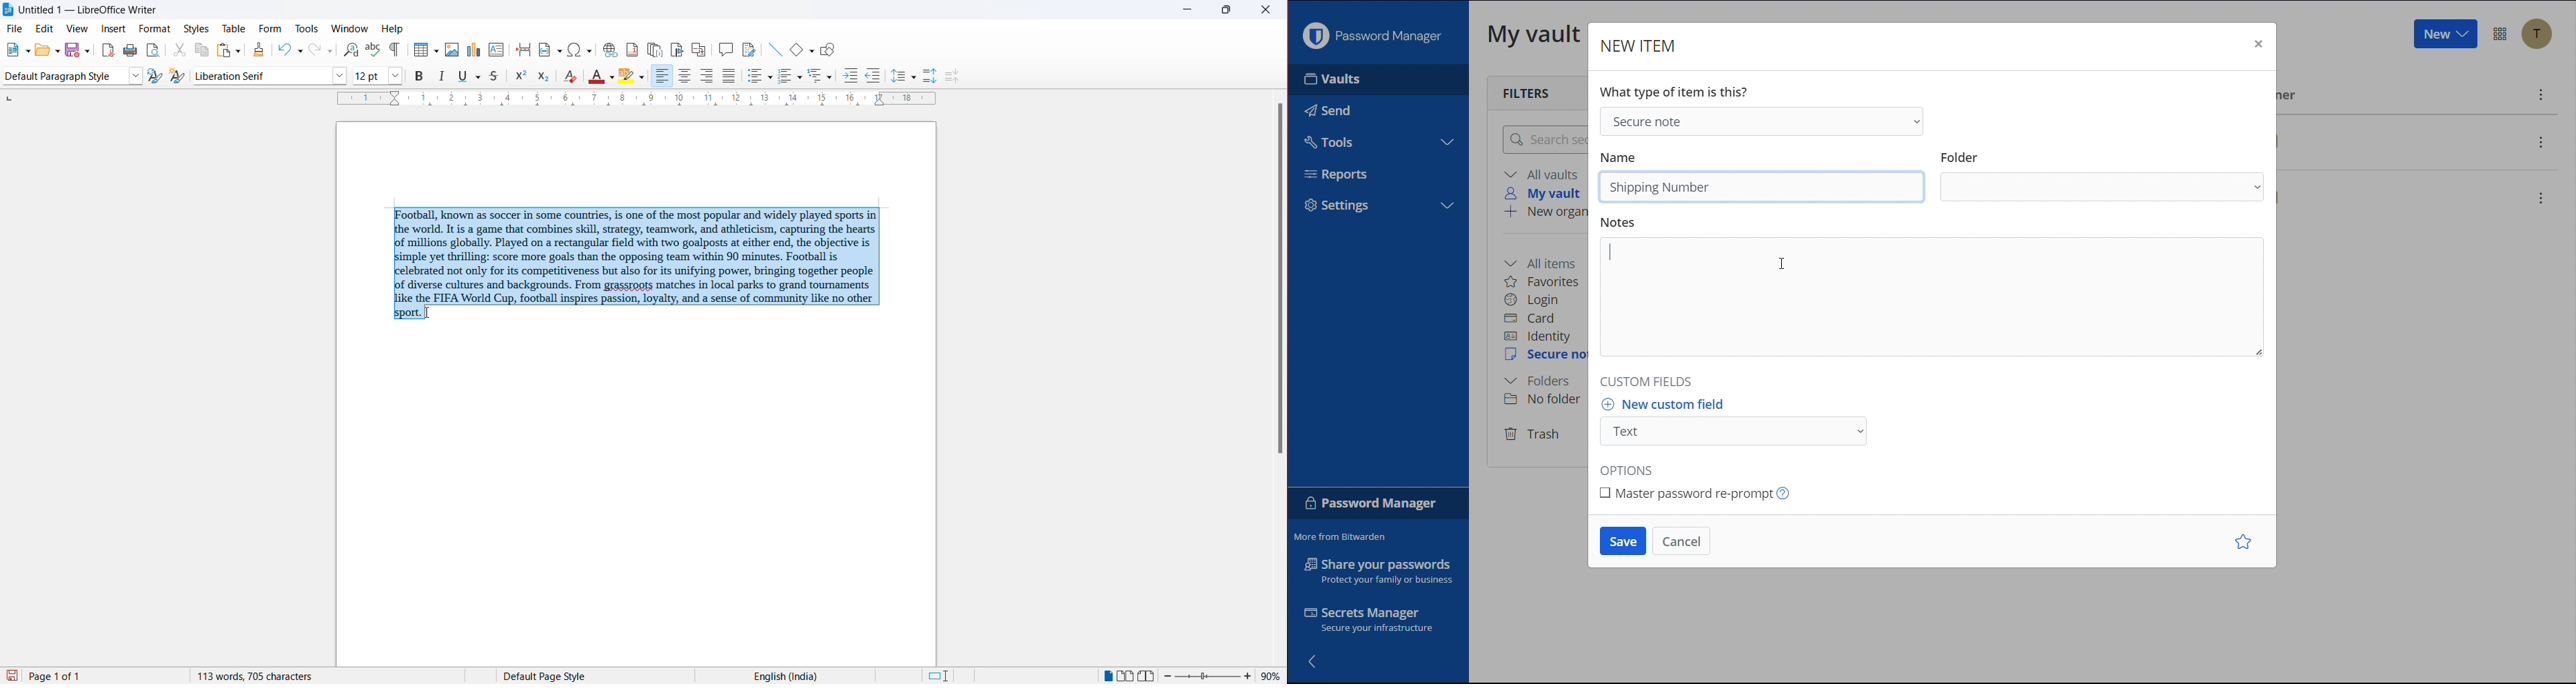 The height and width of the screenshot is (700, 2576). What do you see at coordinates (39, 50) in the screenshot?
I see `open file` at bounding box center [39, 50].